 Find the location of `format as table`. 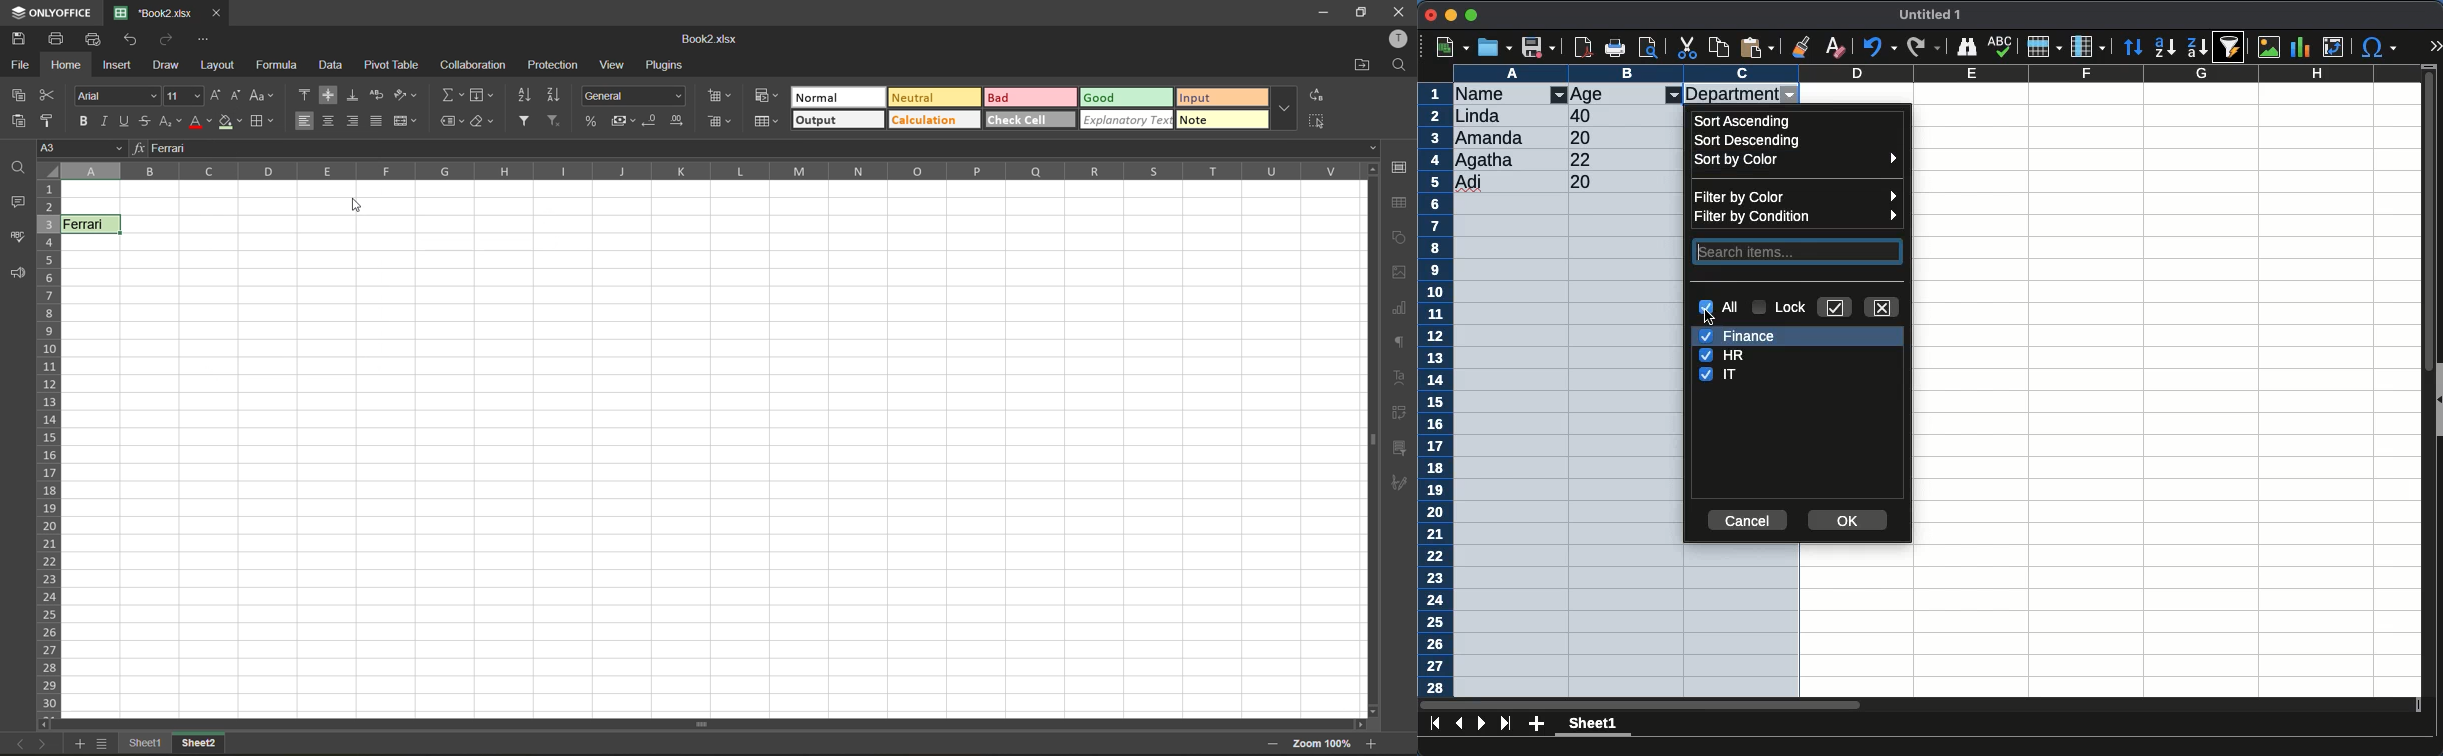

format as table is located at coordinates (724, 123).